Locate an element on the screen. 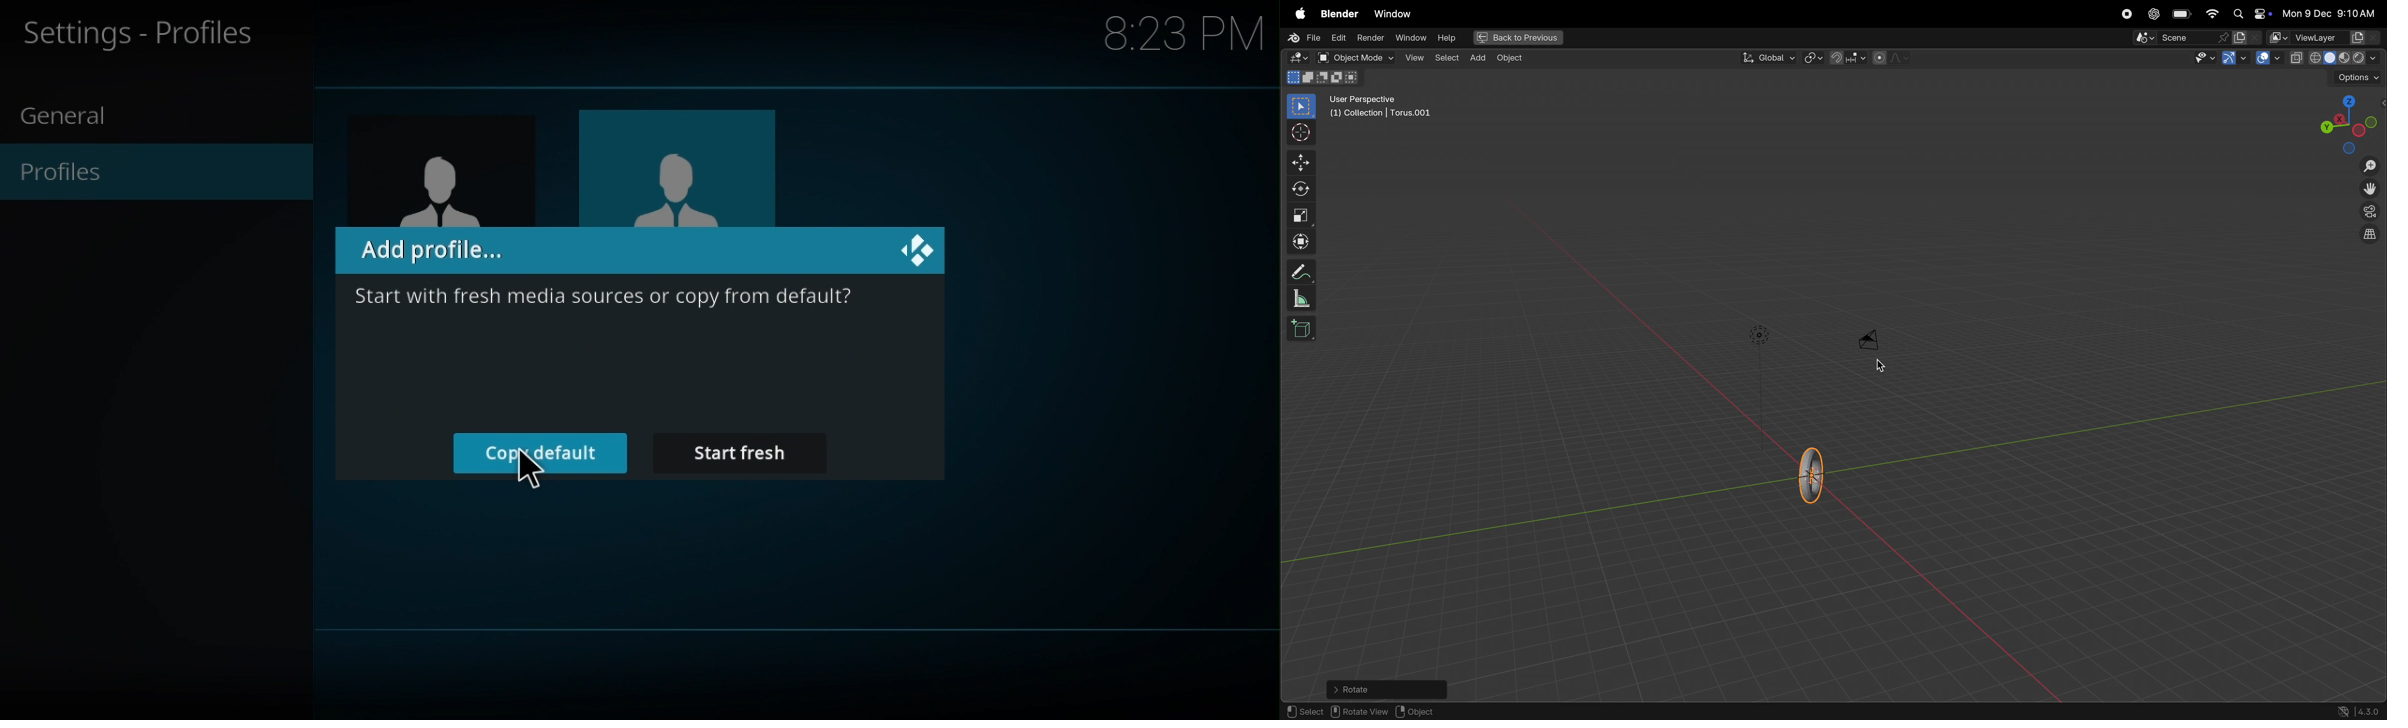  annotate is located at coordinates (1302, 270).